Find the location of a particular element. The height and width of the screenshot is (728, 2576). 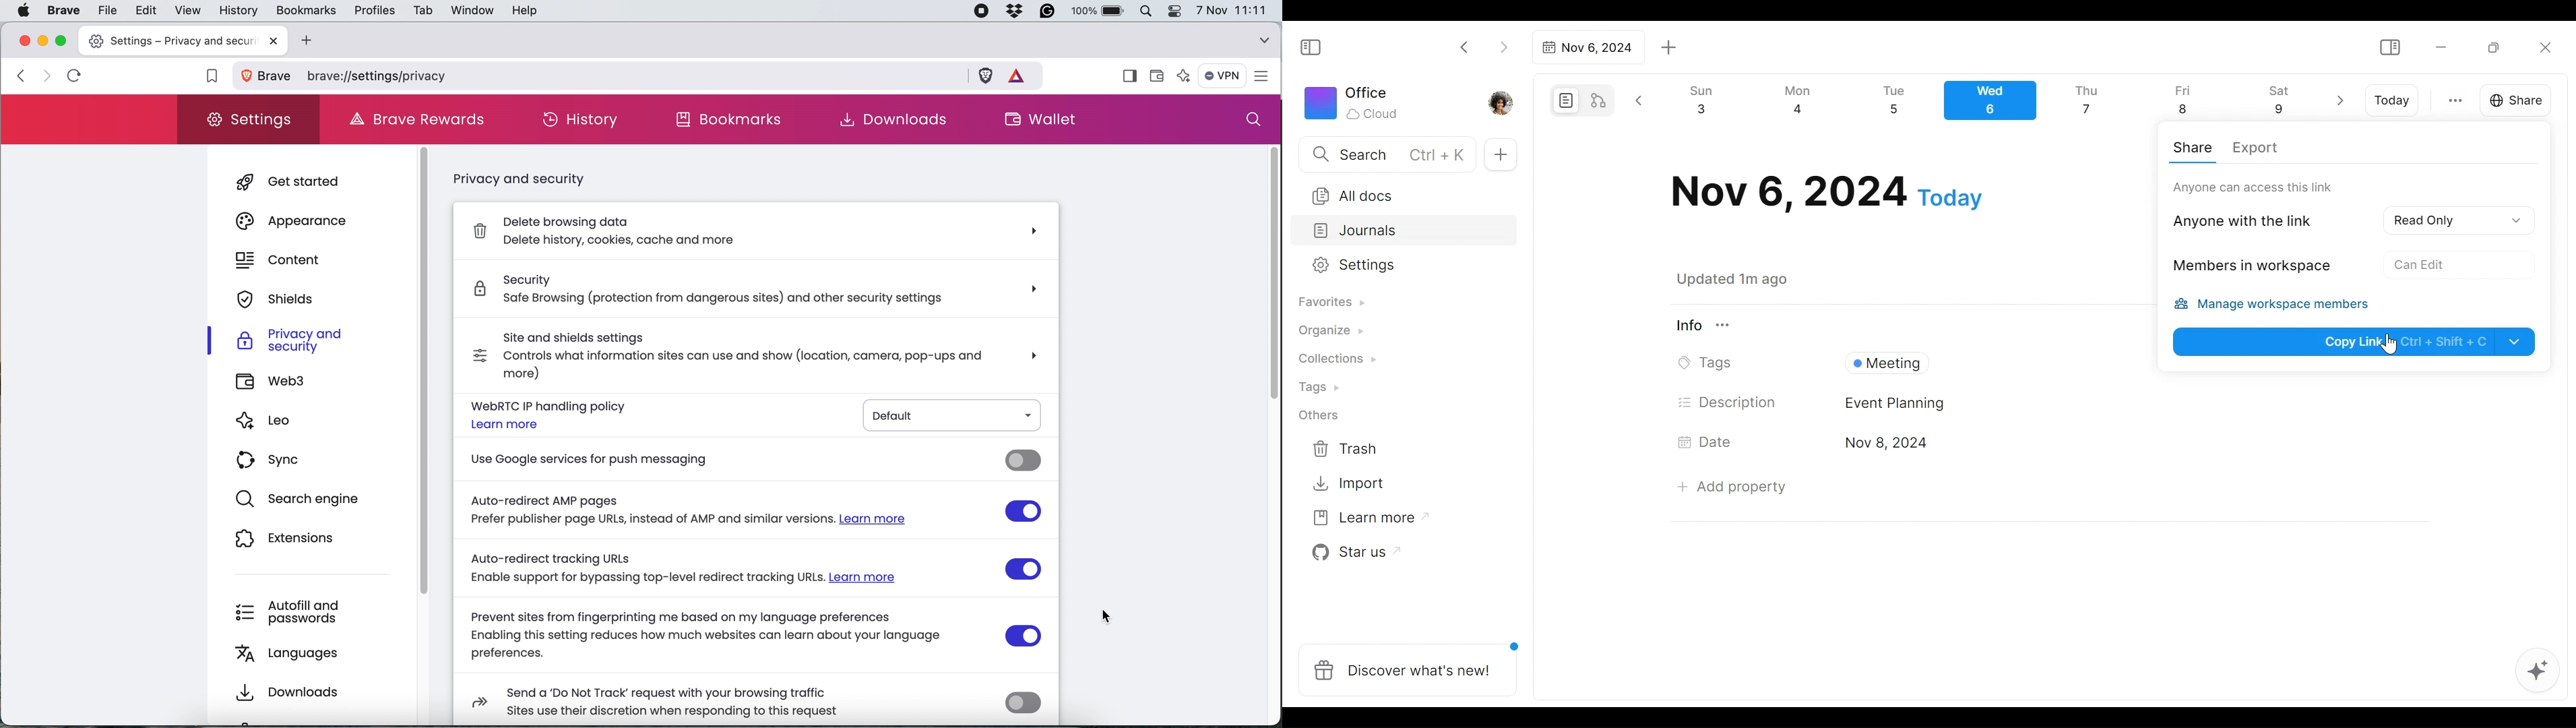

Tab is located at coordinates (1586, 47).